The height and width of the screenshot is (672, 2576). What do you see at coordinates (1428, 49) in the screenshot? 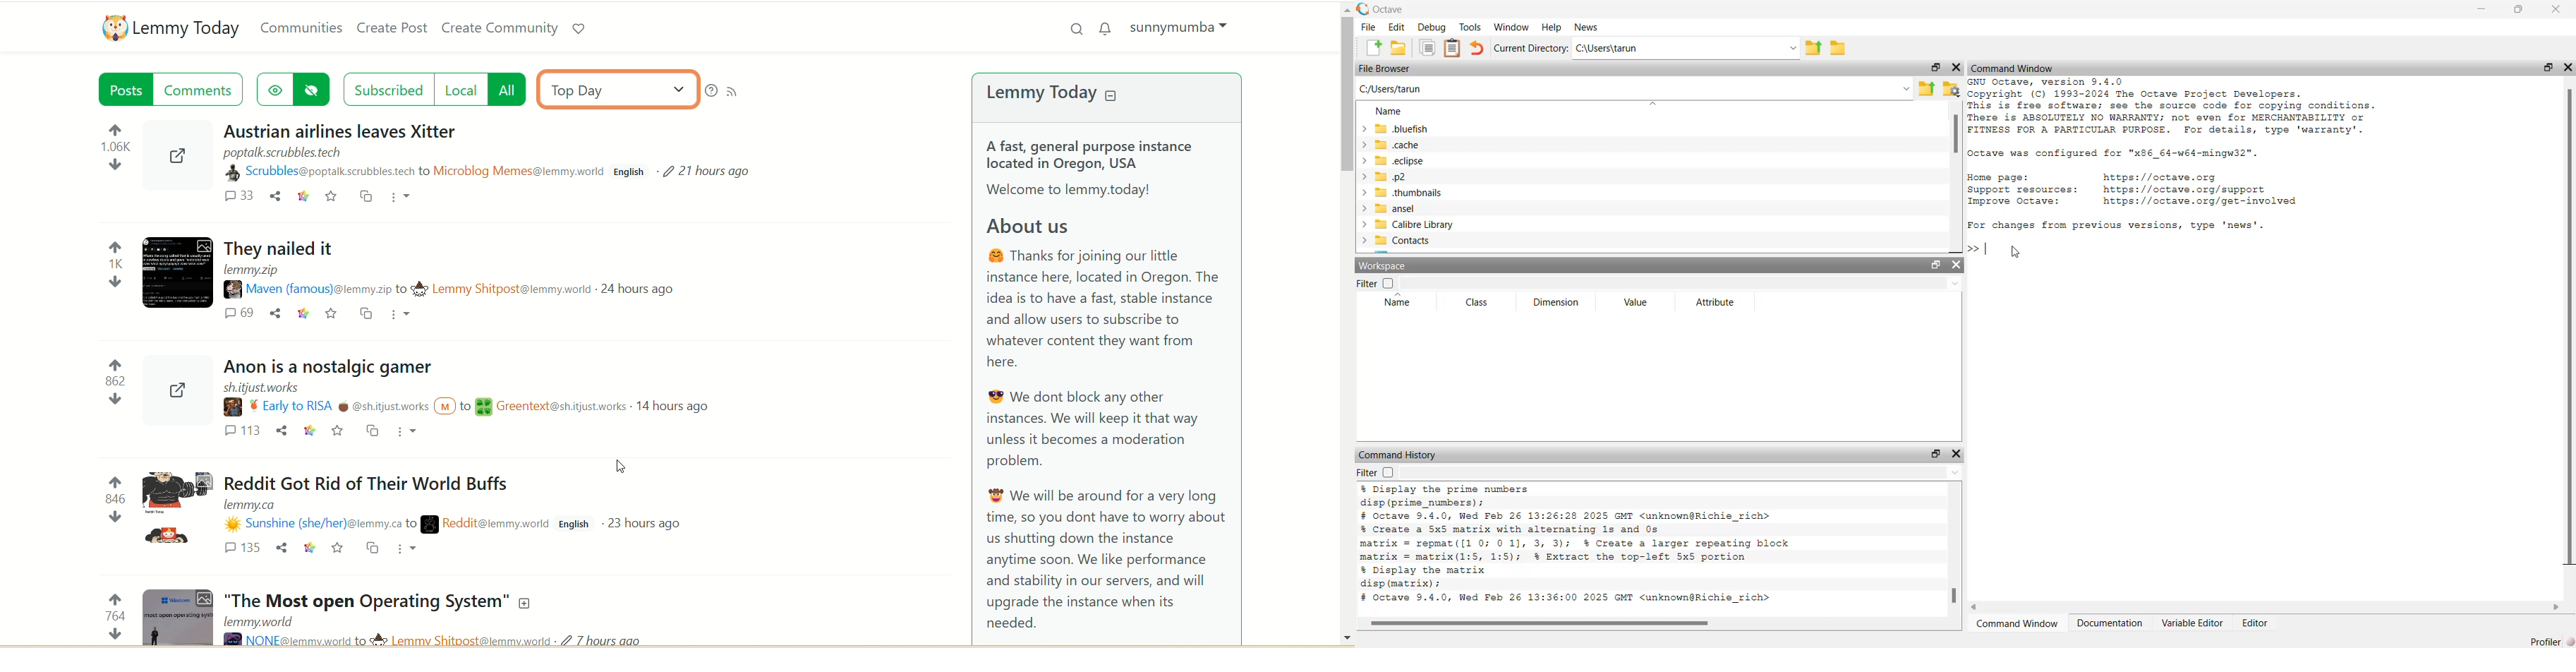
I see `copy` at bounding box center [1428, 49].